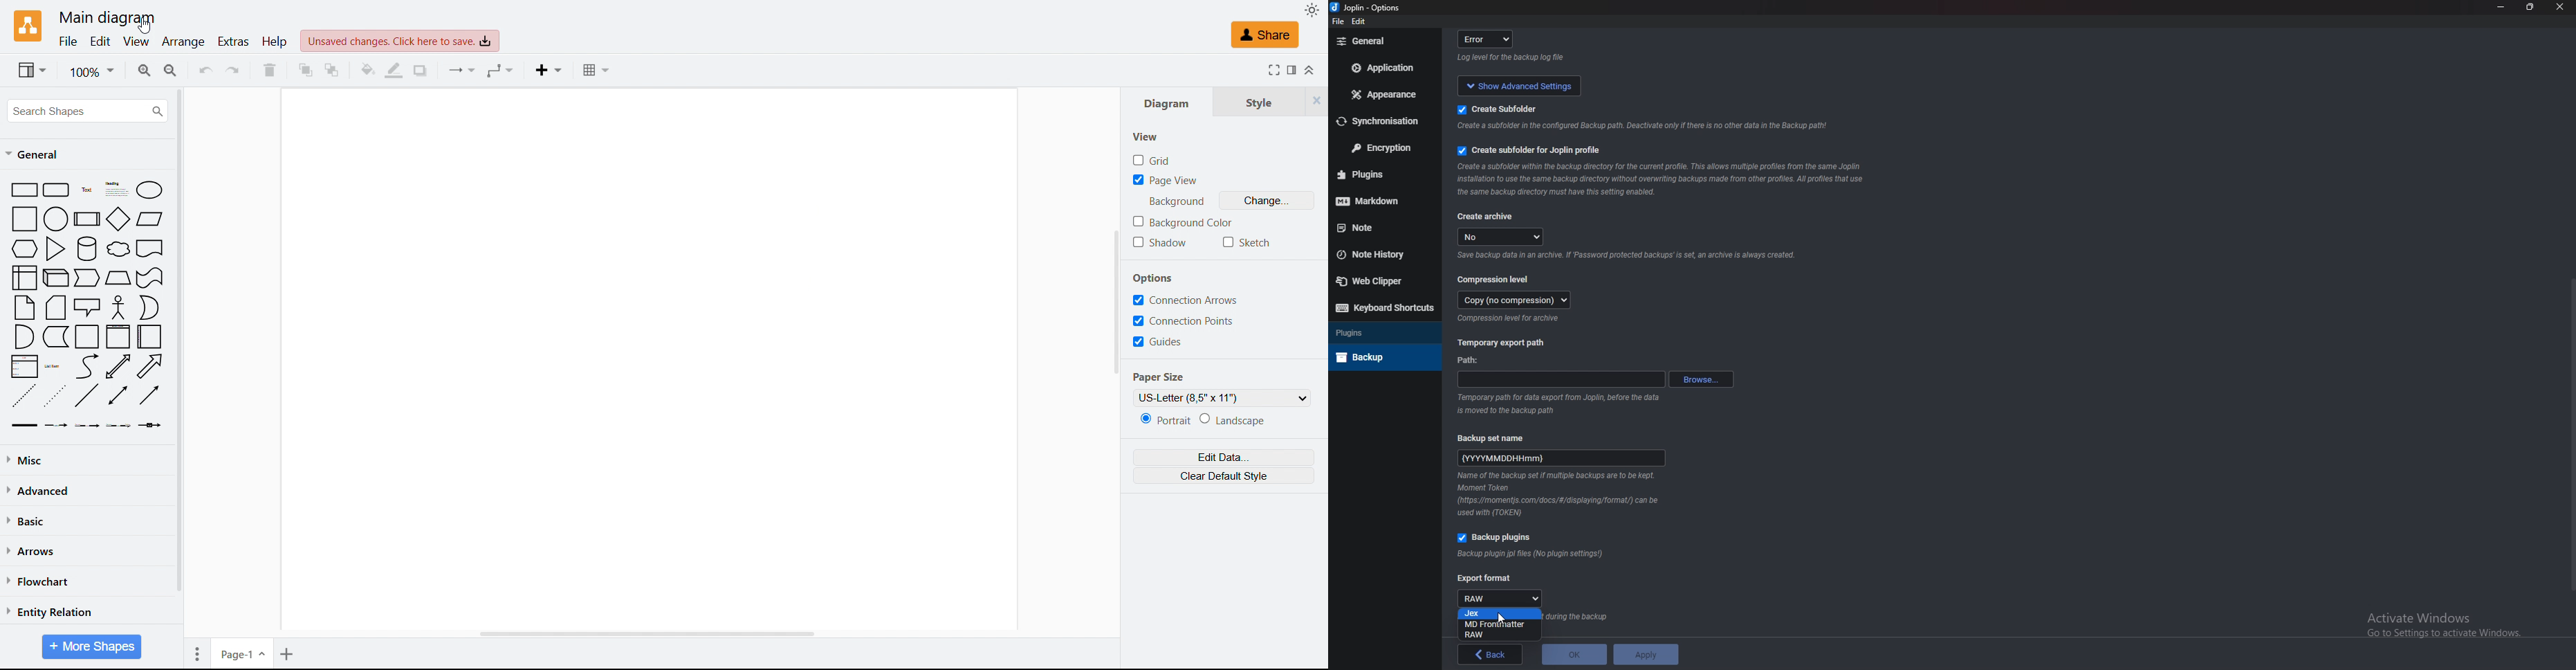 Image resolution: width=2576 pixels, height=672 pixels. I want to click on Flow chart , so click(39, 582).